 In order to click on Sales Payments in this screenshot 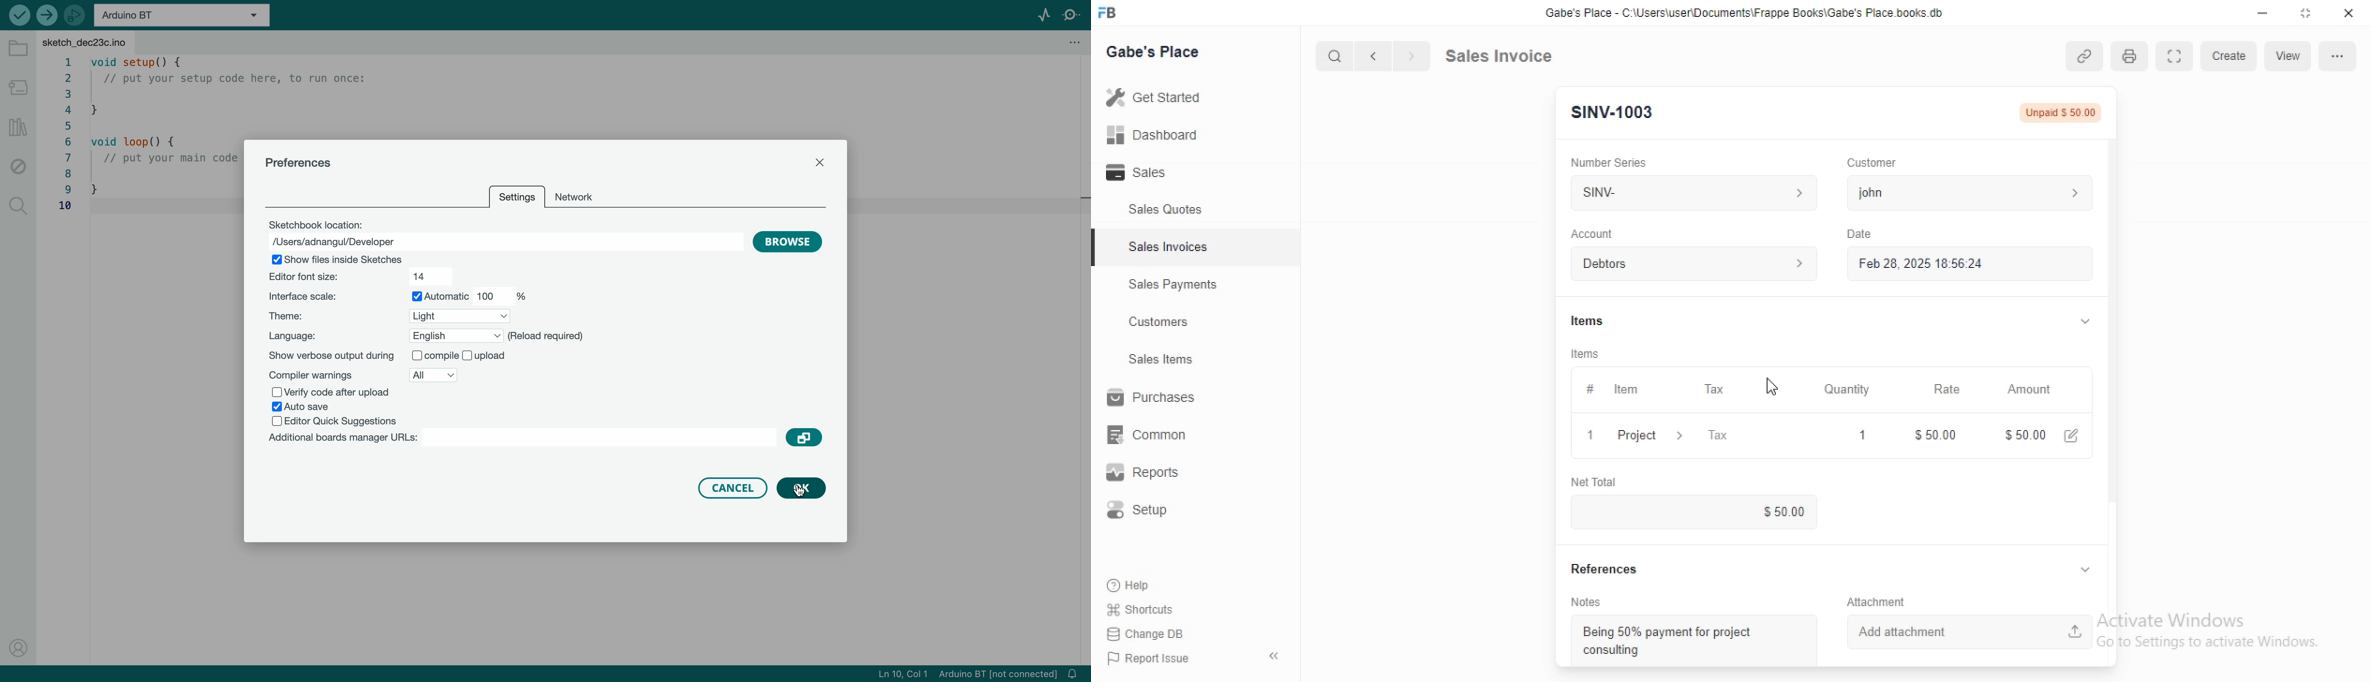, I will do `click(1168, 285)`.